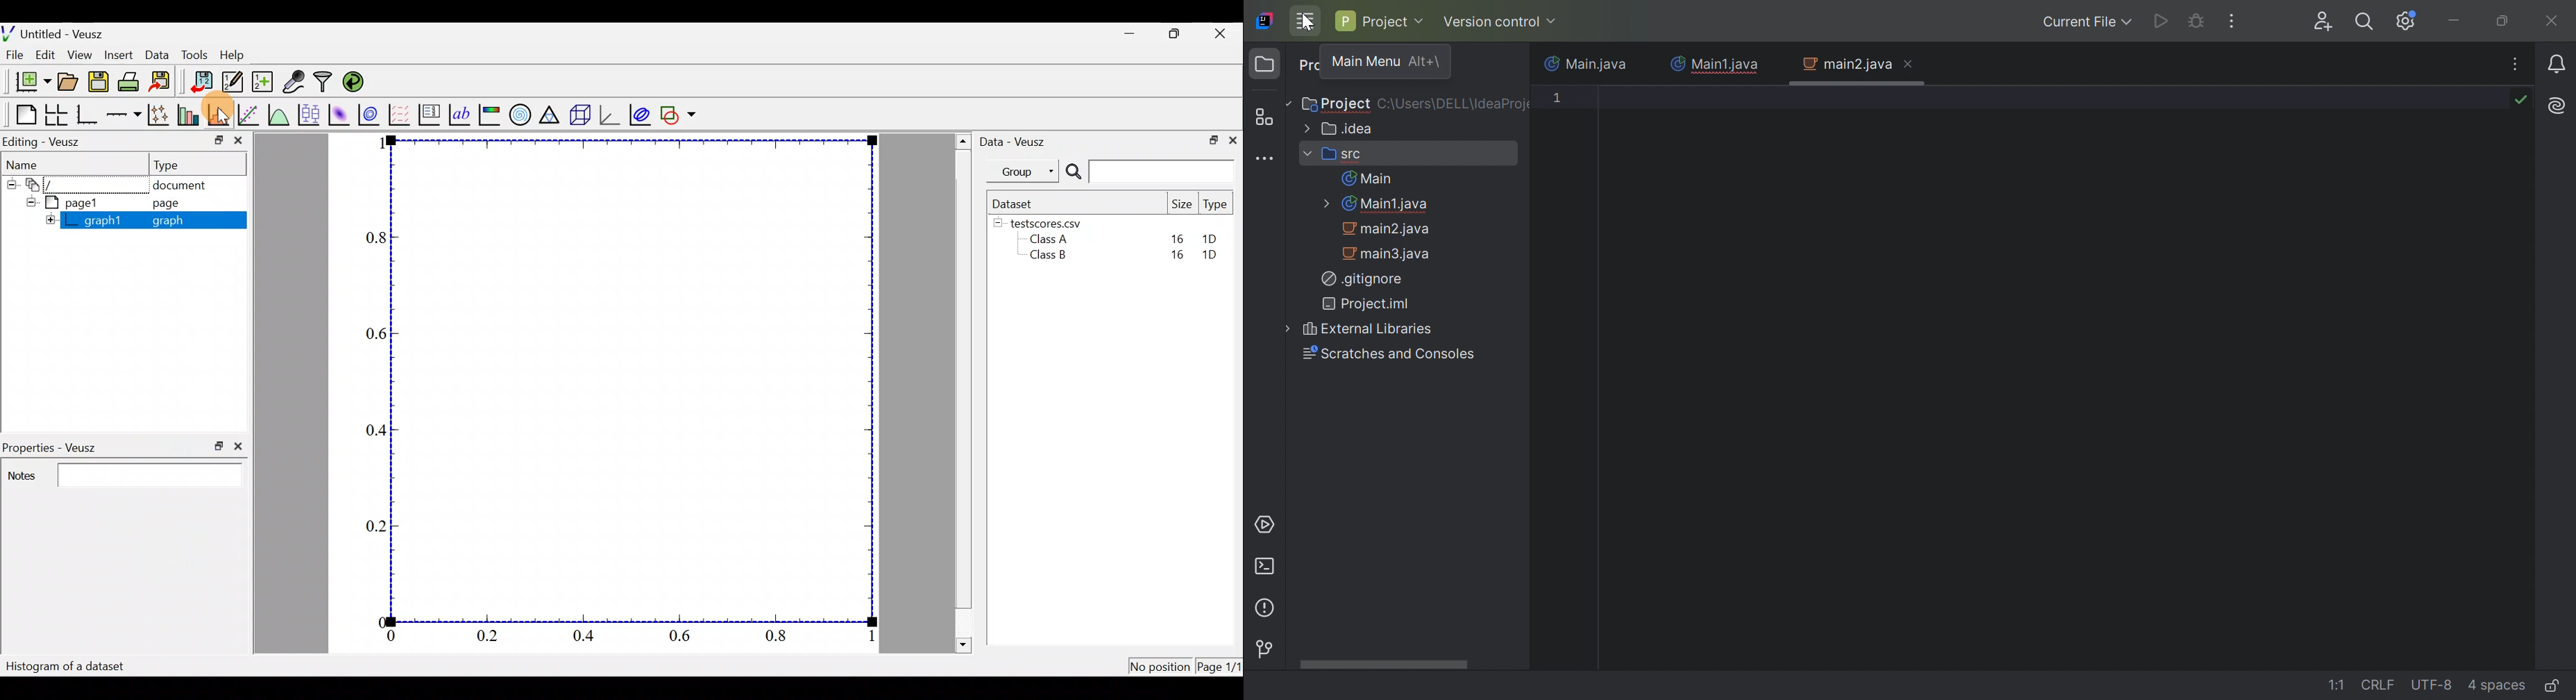  I want to click on 0, so click(393, 636).